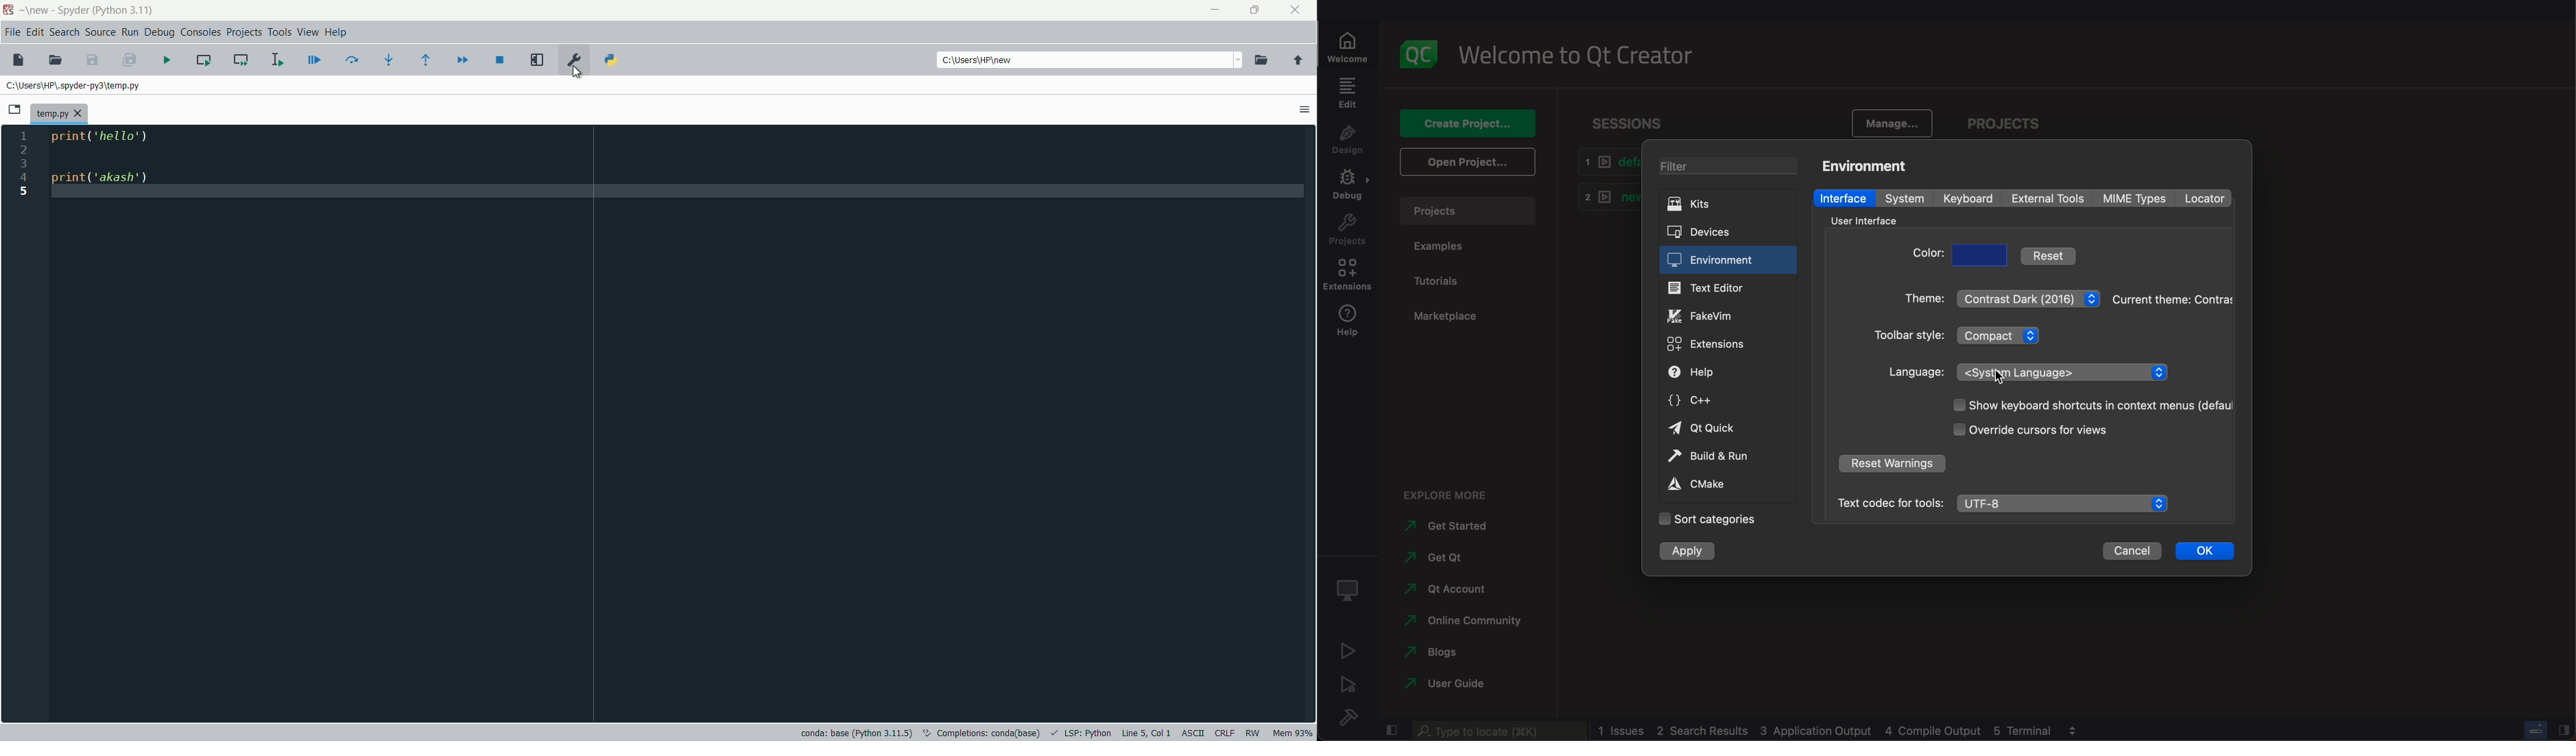 The image size is (2576, 756). I want to click on close slidebar, so click(1391, 729).